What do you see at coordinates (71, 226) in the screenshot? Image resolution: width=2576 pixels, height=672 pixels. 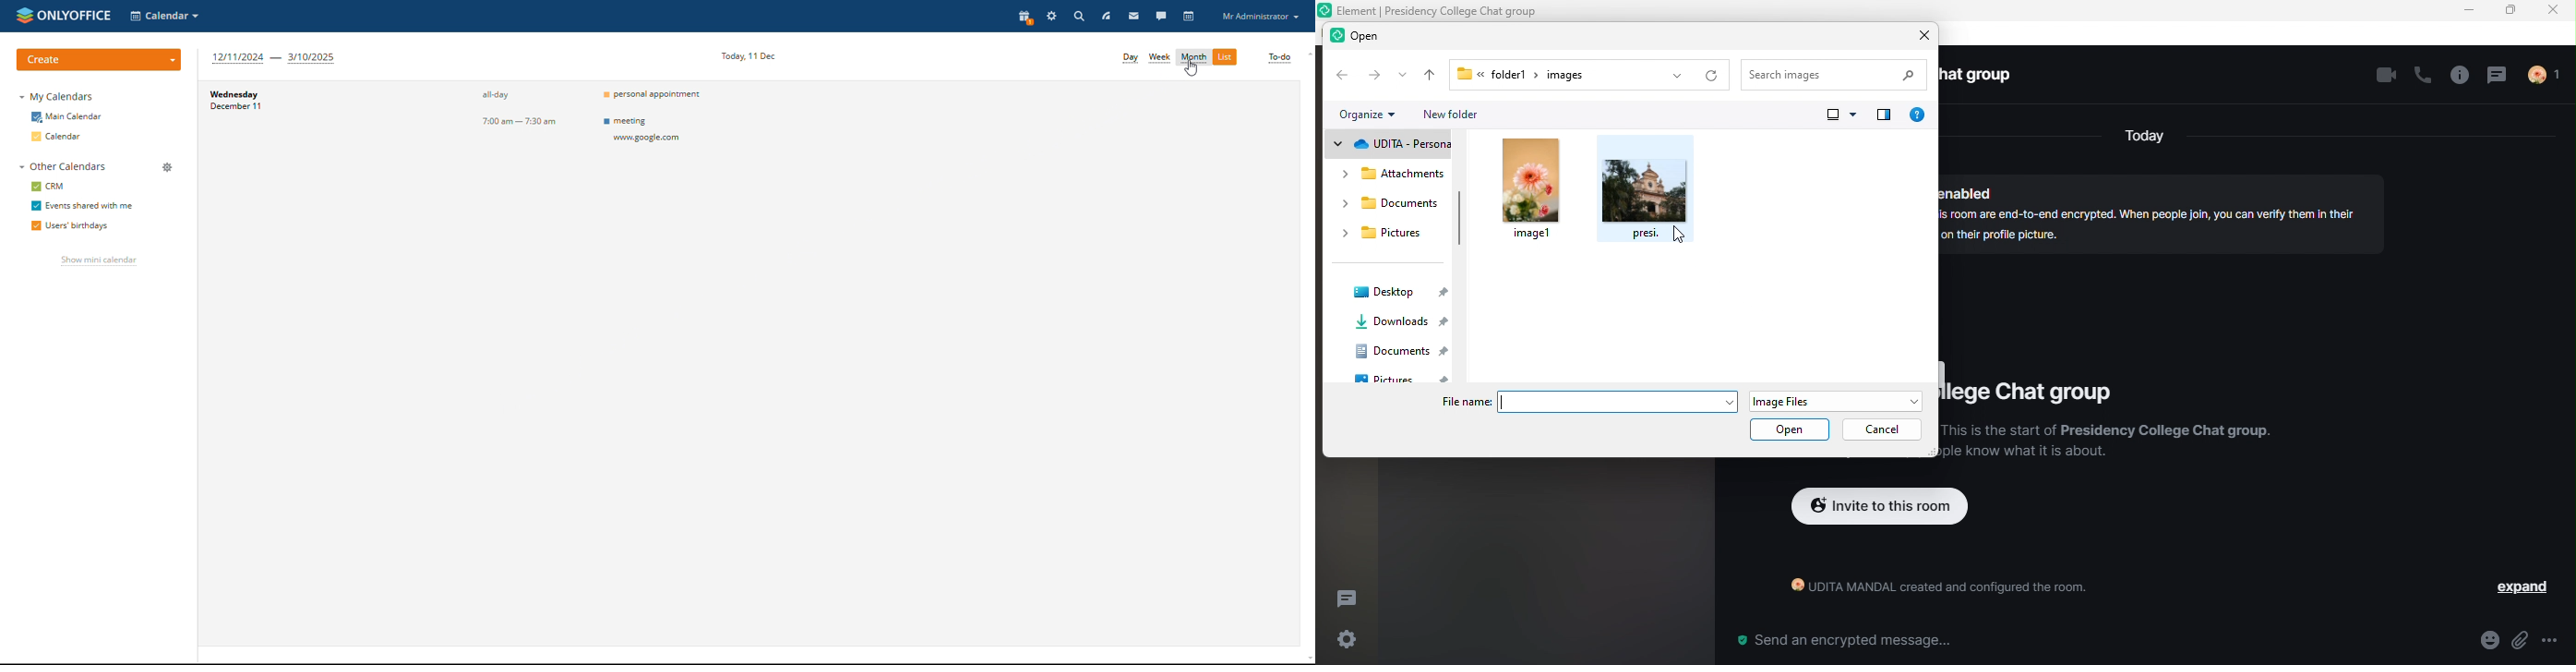 I see `users' birthday` at bounding box center [71, 226].